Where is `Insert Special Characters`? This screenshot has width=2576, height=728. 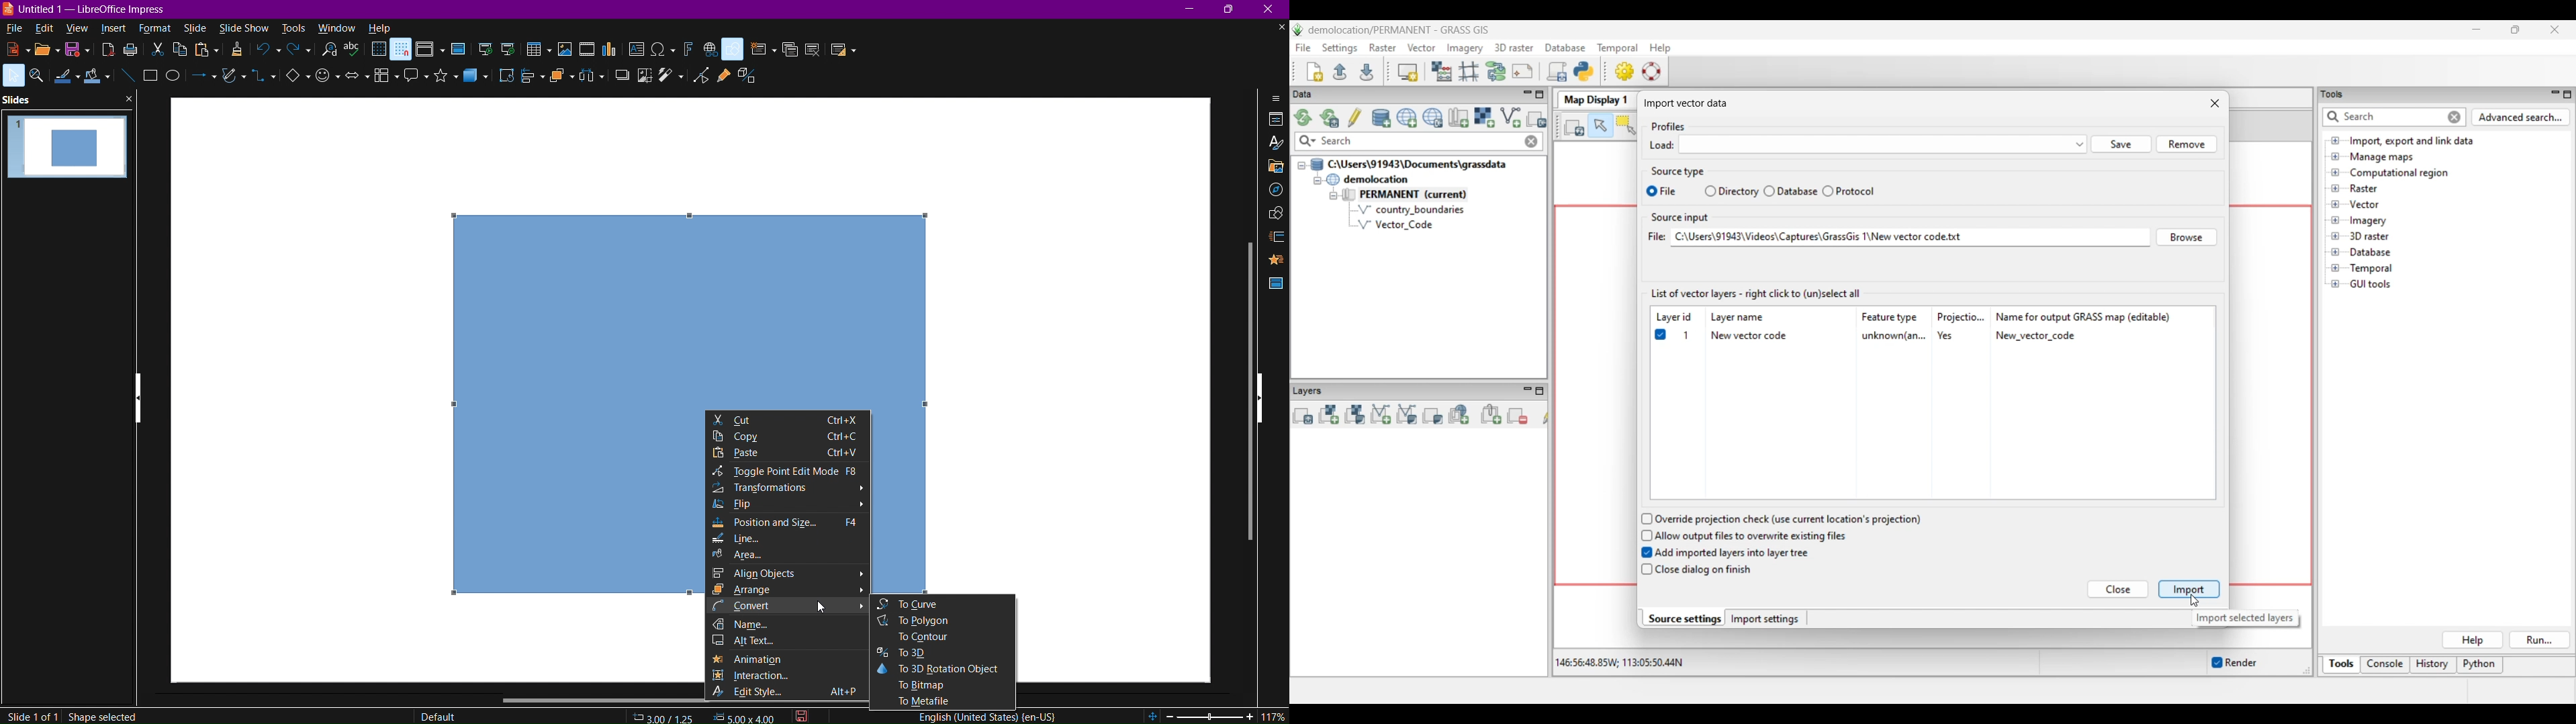 Insert Special Characters is located at coordinates (663, 48).